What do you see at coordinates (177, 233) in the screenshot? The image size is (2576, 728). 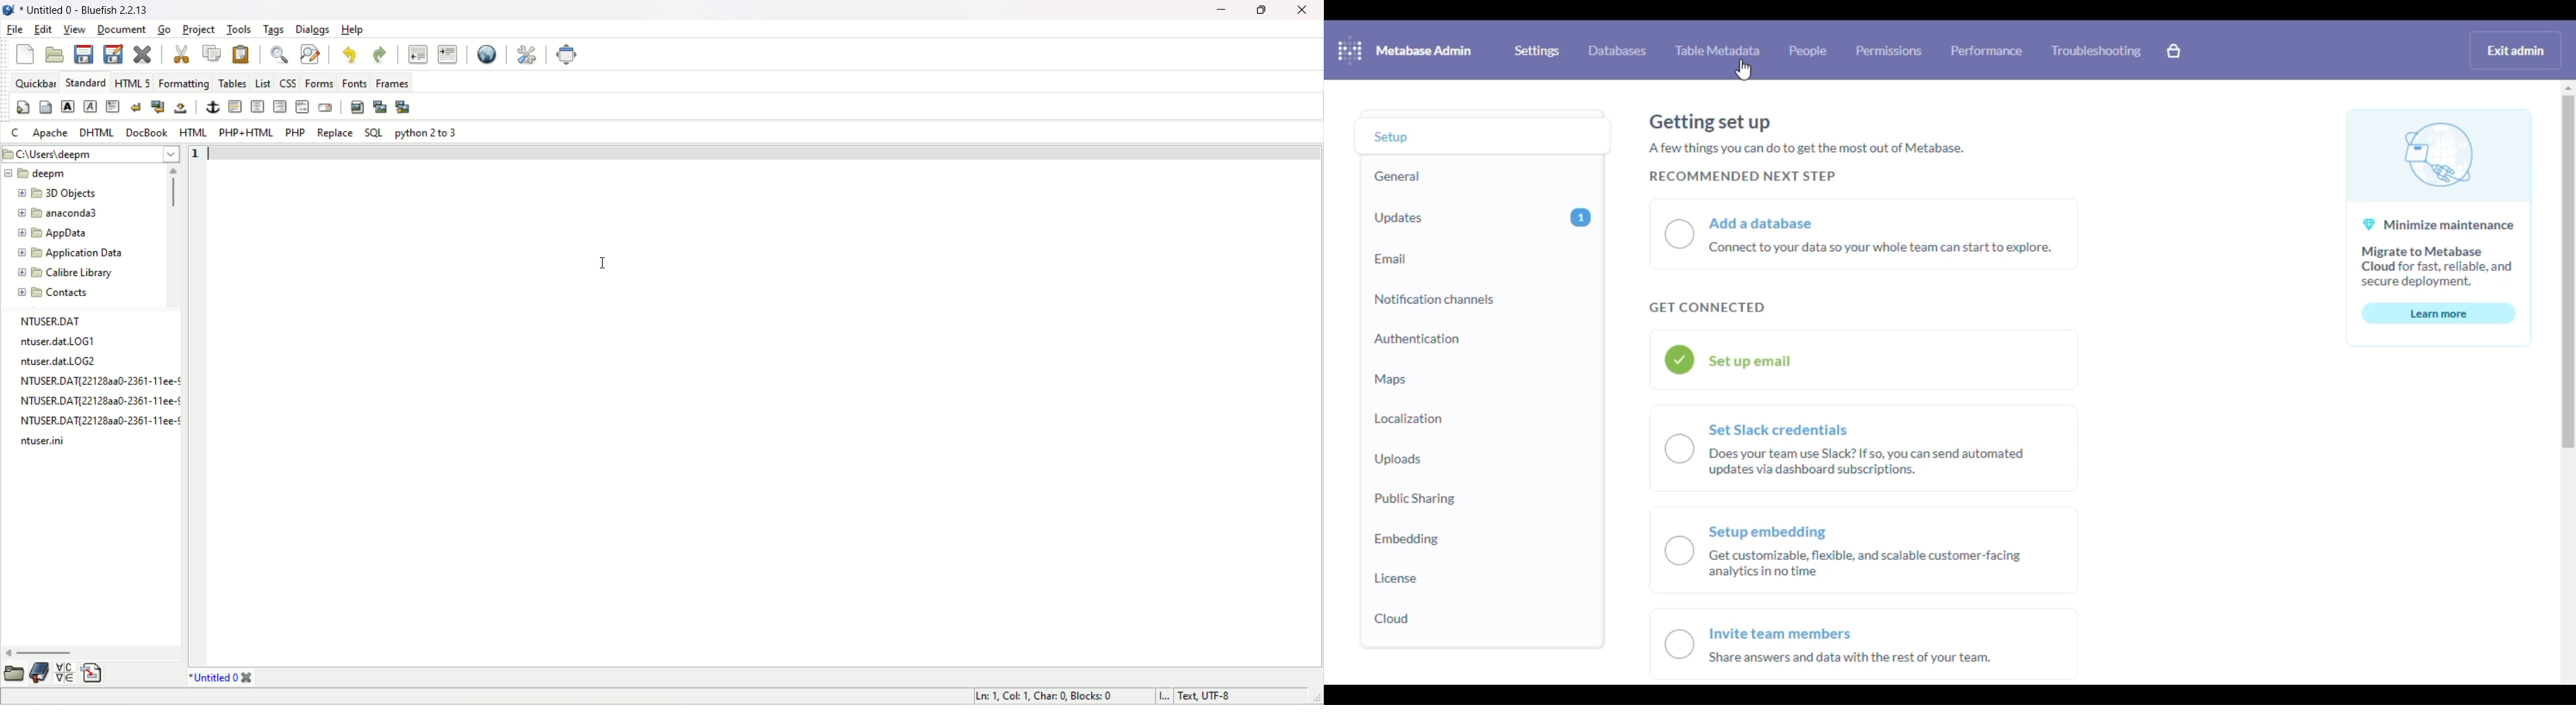 I see `scroll bar` at bounding box center [177, 233].